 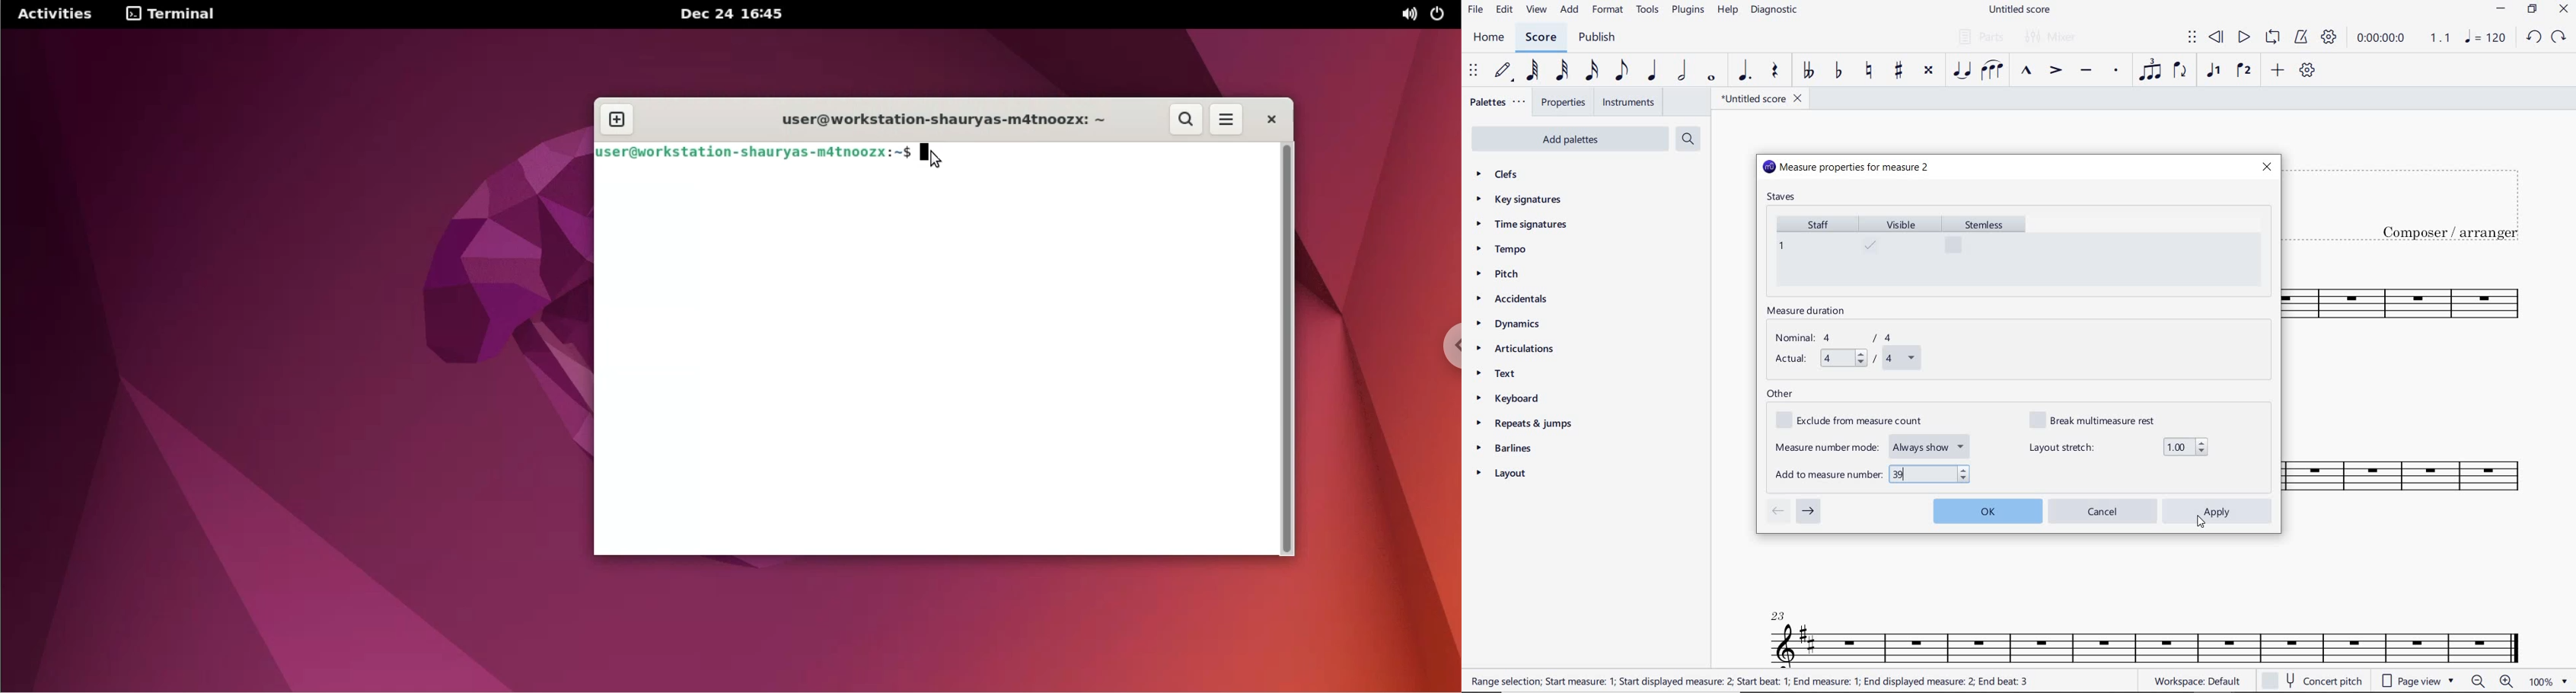 What do you see at coordinates (1505, 175) in the screenshot?
I see `CLEFS` at bounding box center [1505, 175].